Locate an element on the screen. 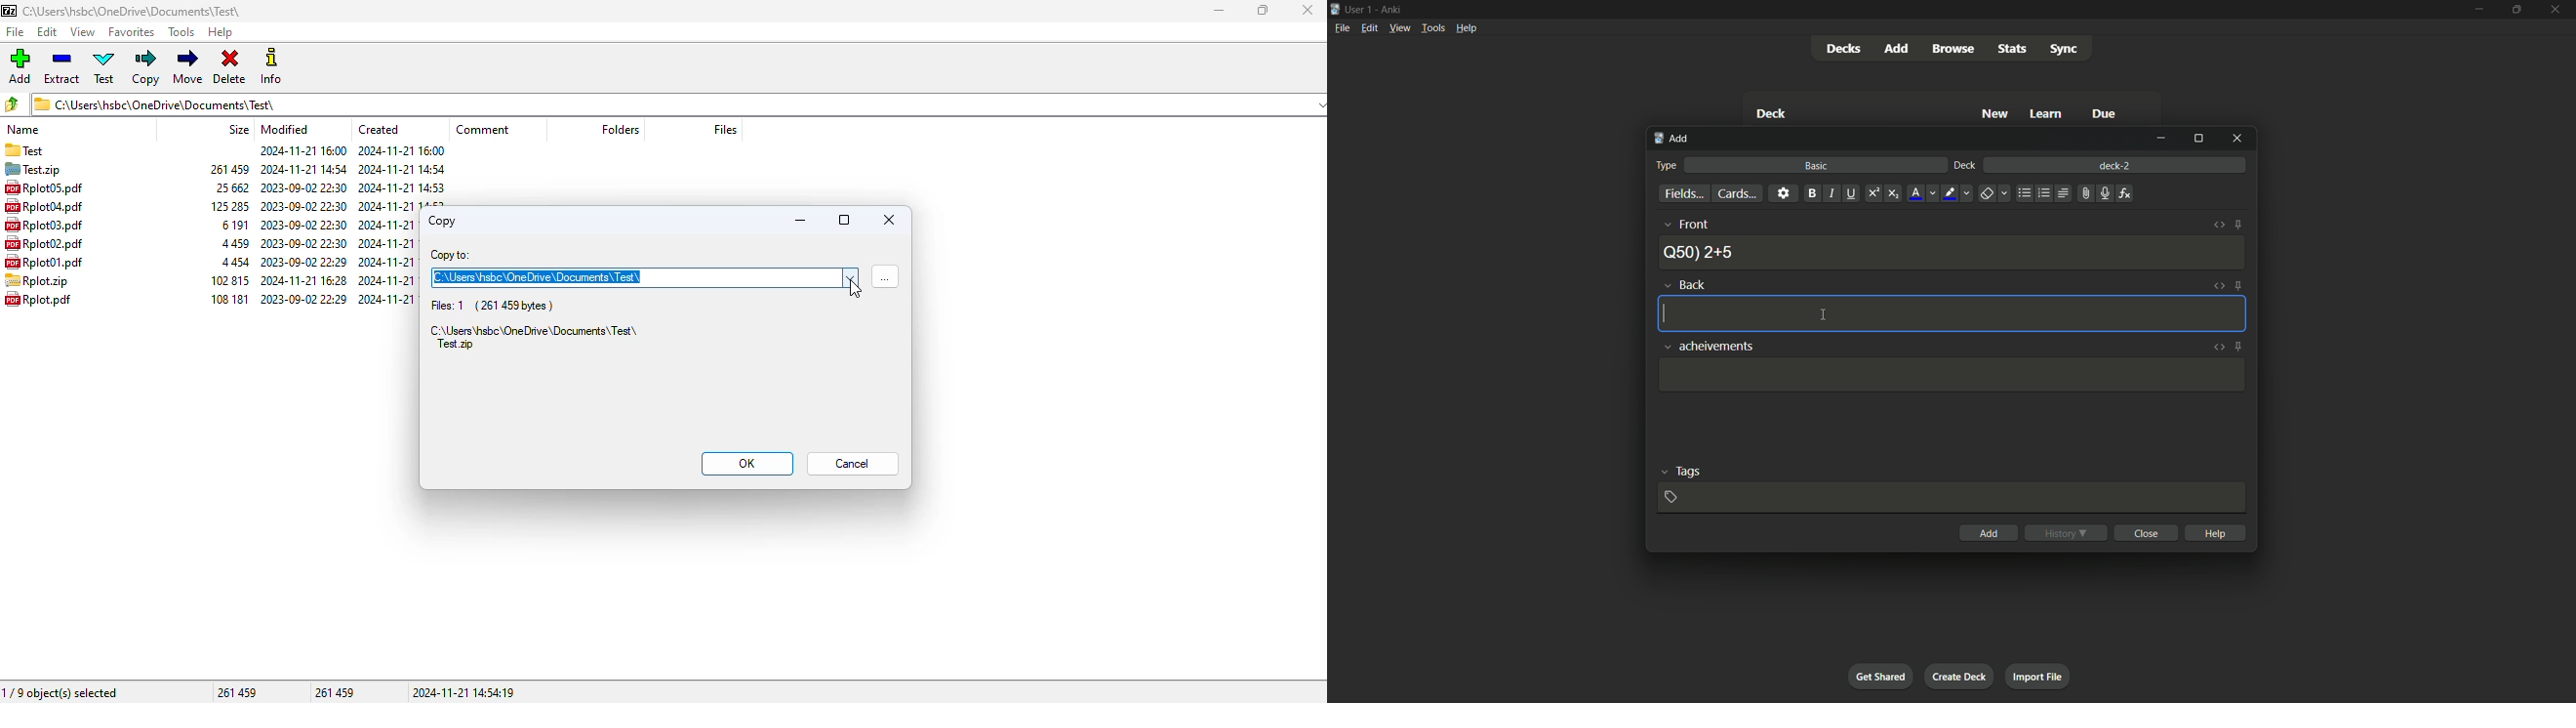  italic is located at coordinates (1831, 193).